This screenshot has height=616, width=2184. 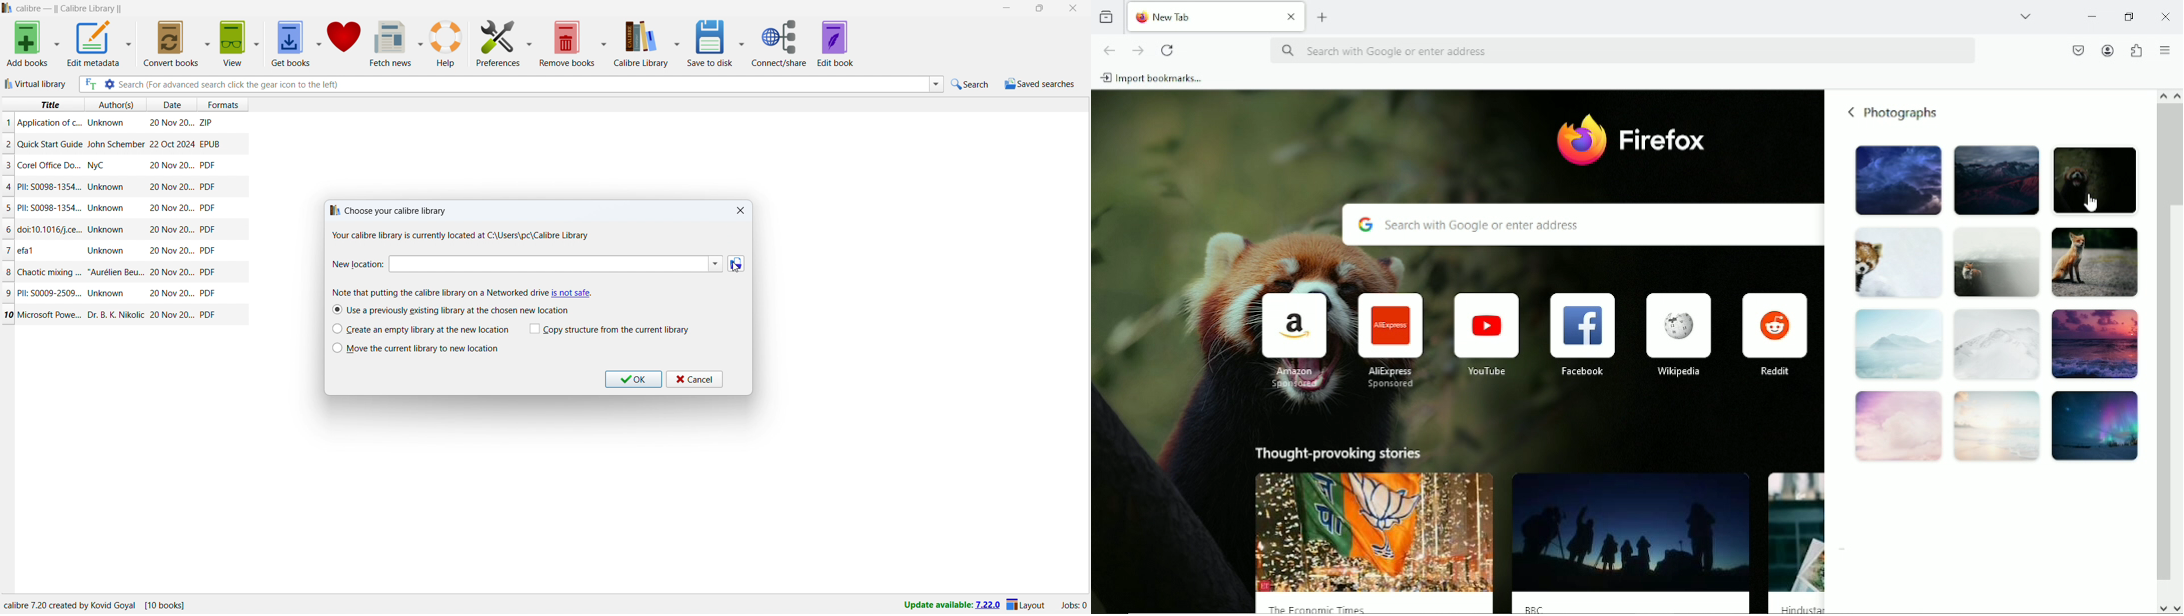 What do you see at coordinates (108, 229) in the screenshot?
I see `Author` at bounding box center [108, 229].